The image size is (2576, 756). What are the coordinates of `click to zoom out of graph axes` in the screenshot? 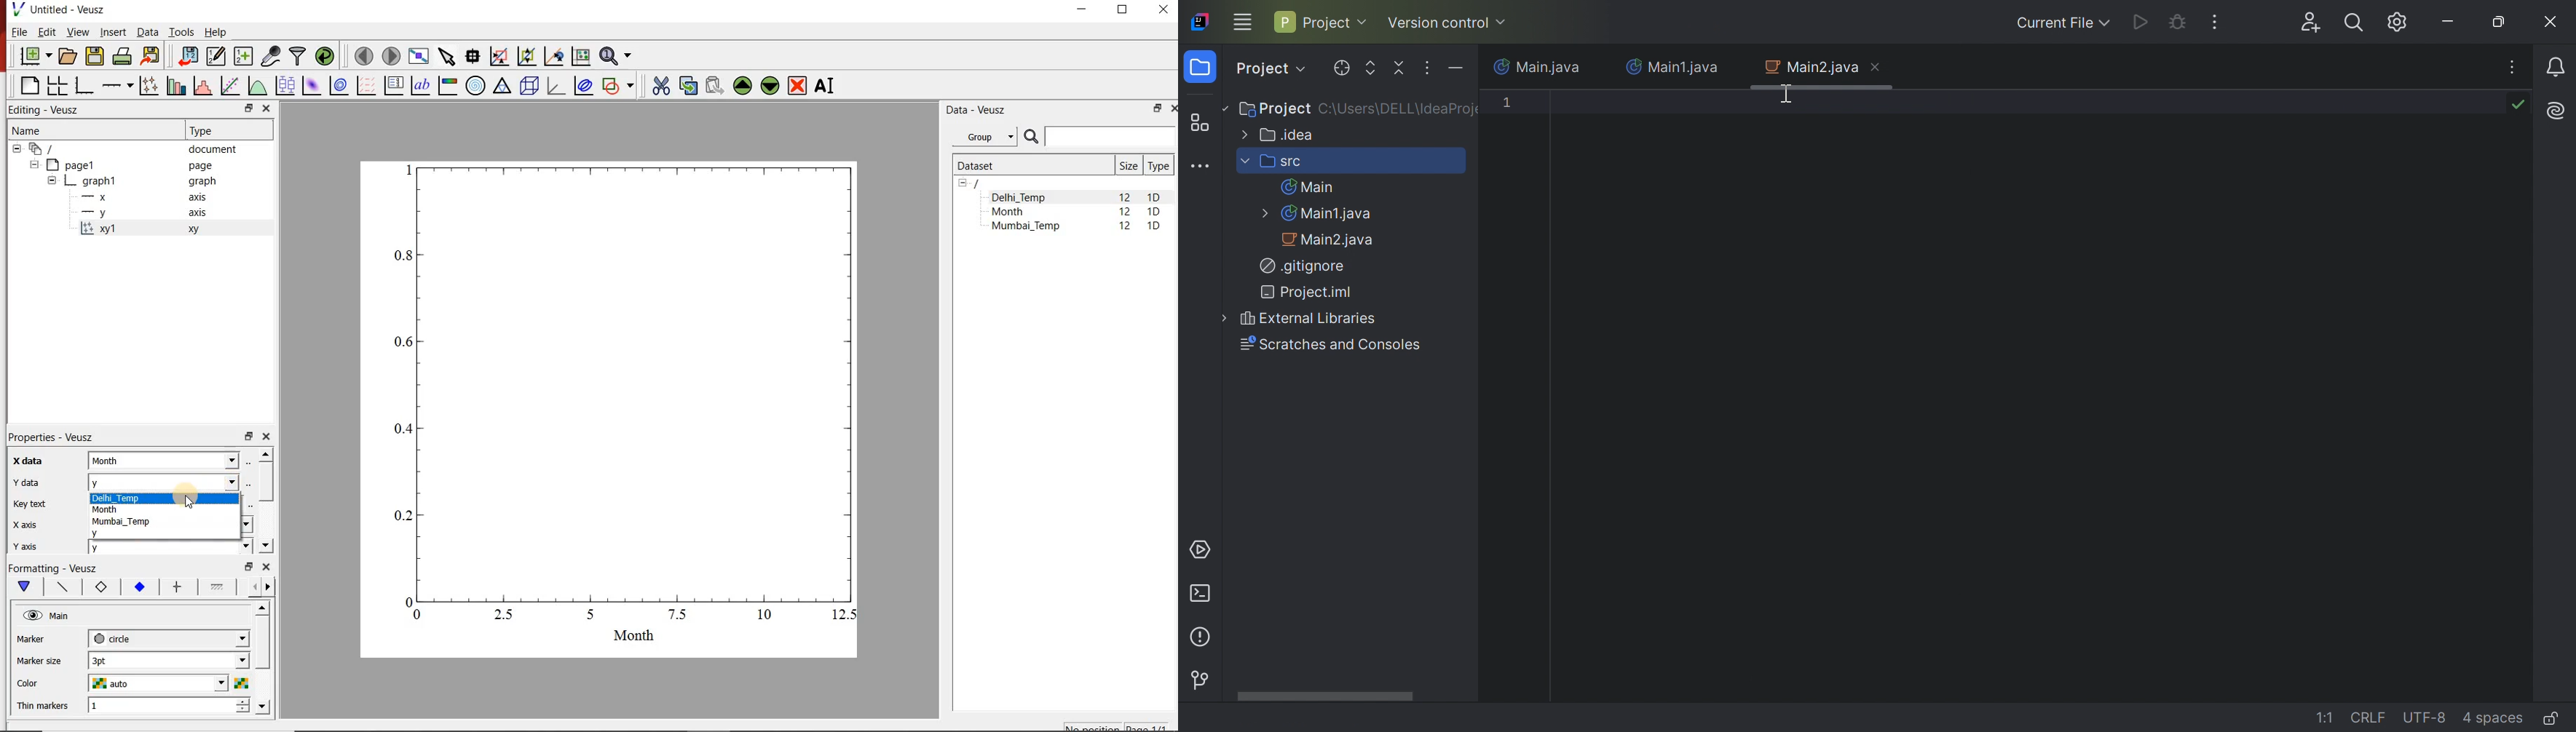 It's located at (526, 57).